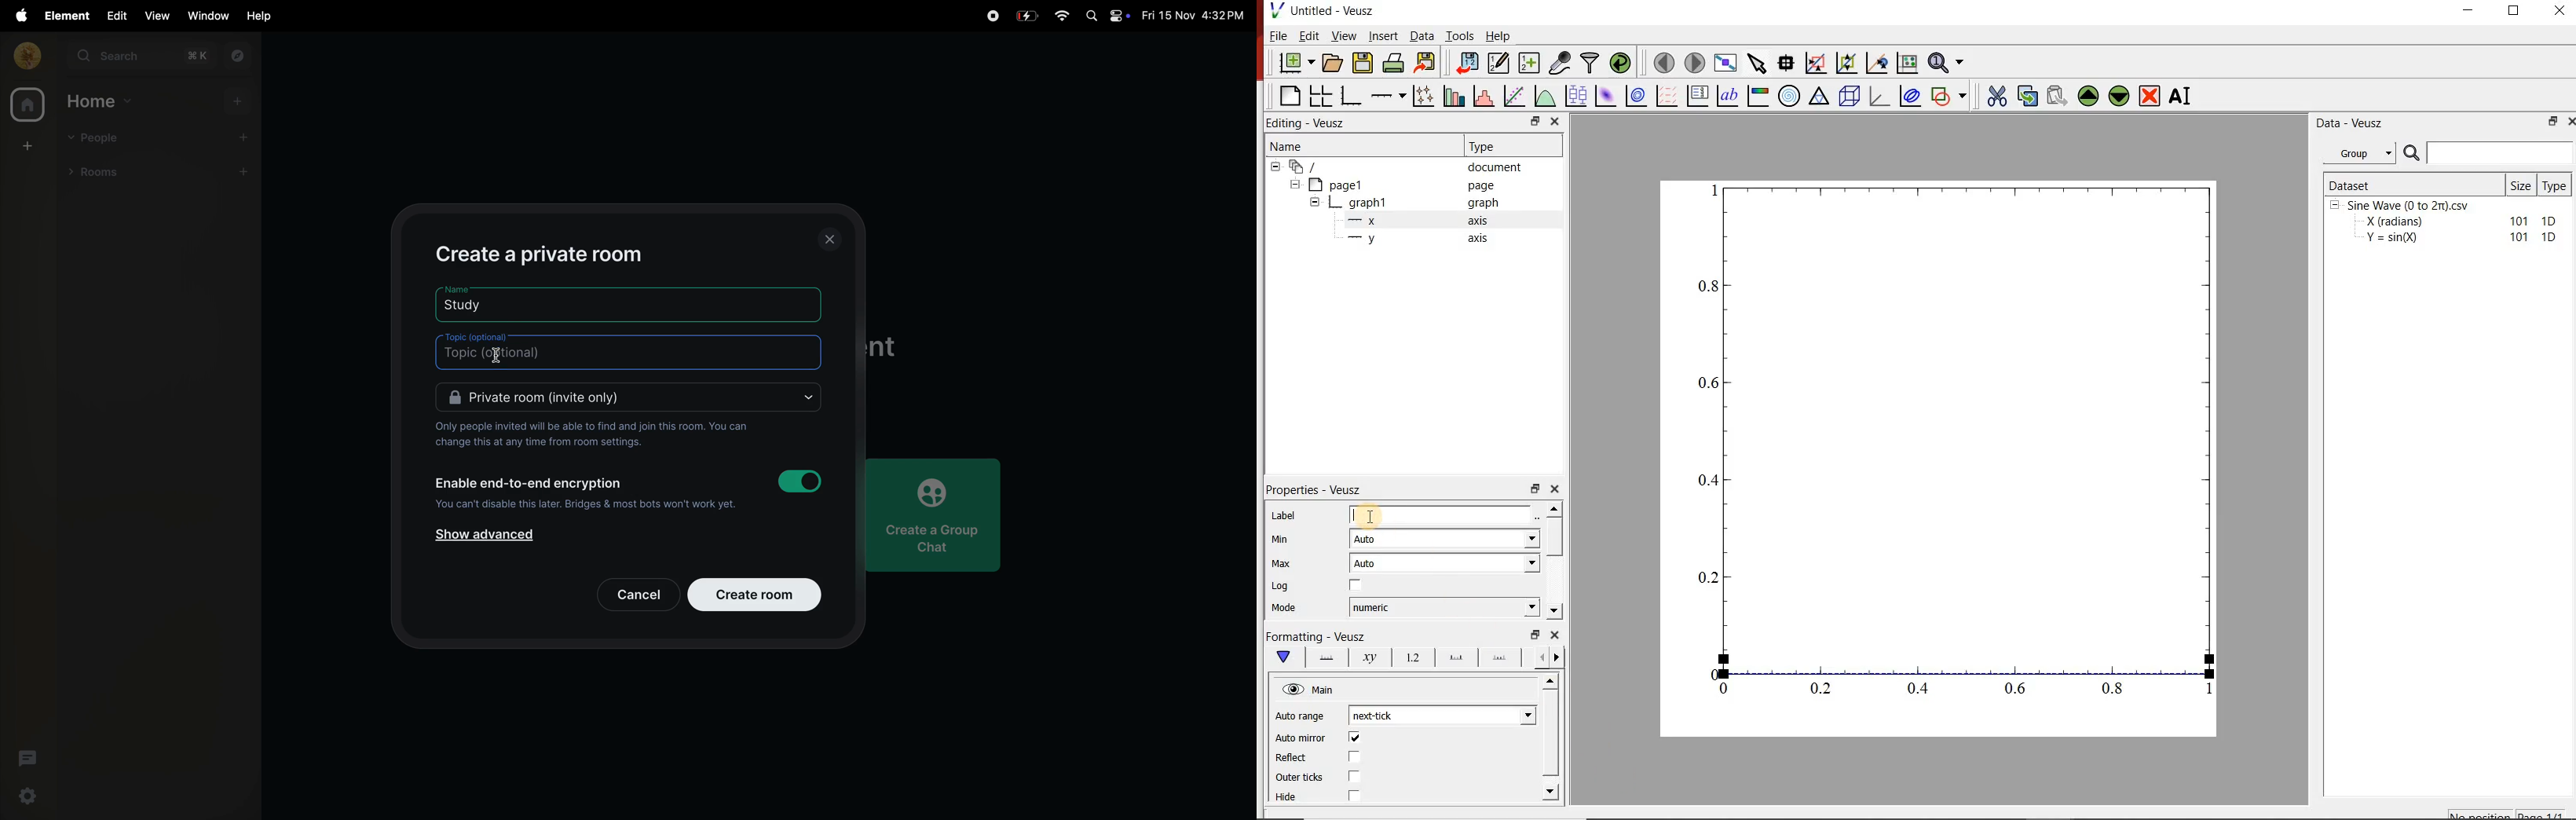 The image size is (2576, 840). What do you see at coordinates (1535, 487) in the screenshot?
I see `Min/Max` at bounding box center [1535, 487].